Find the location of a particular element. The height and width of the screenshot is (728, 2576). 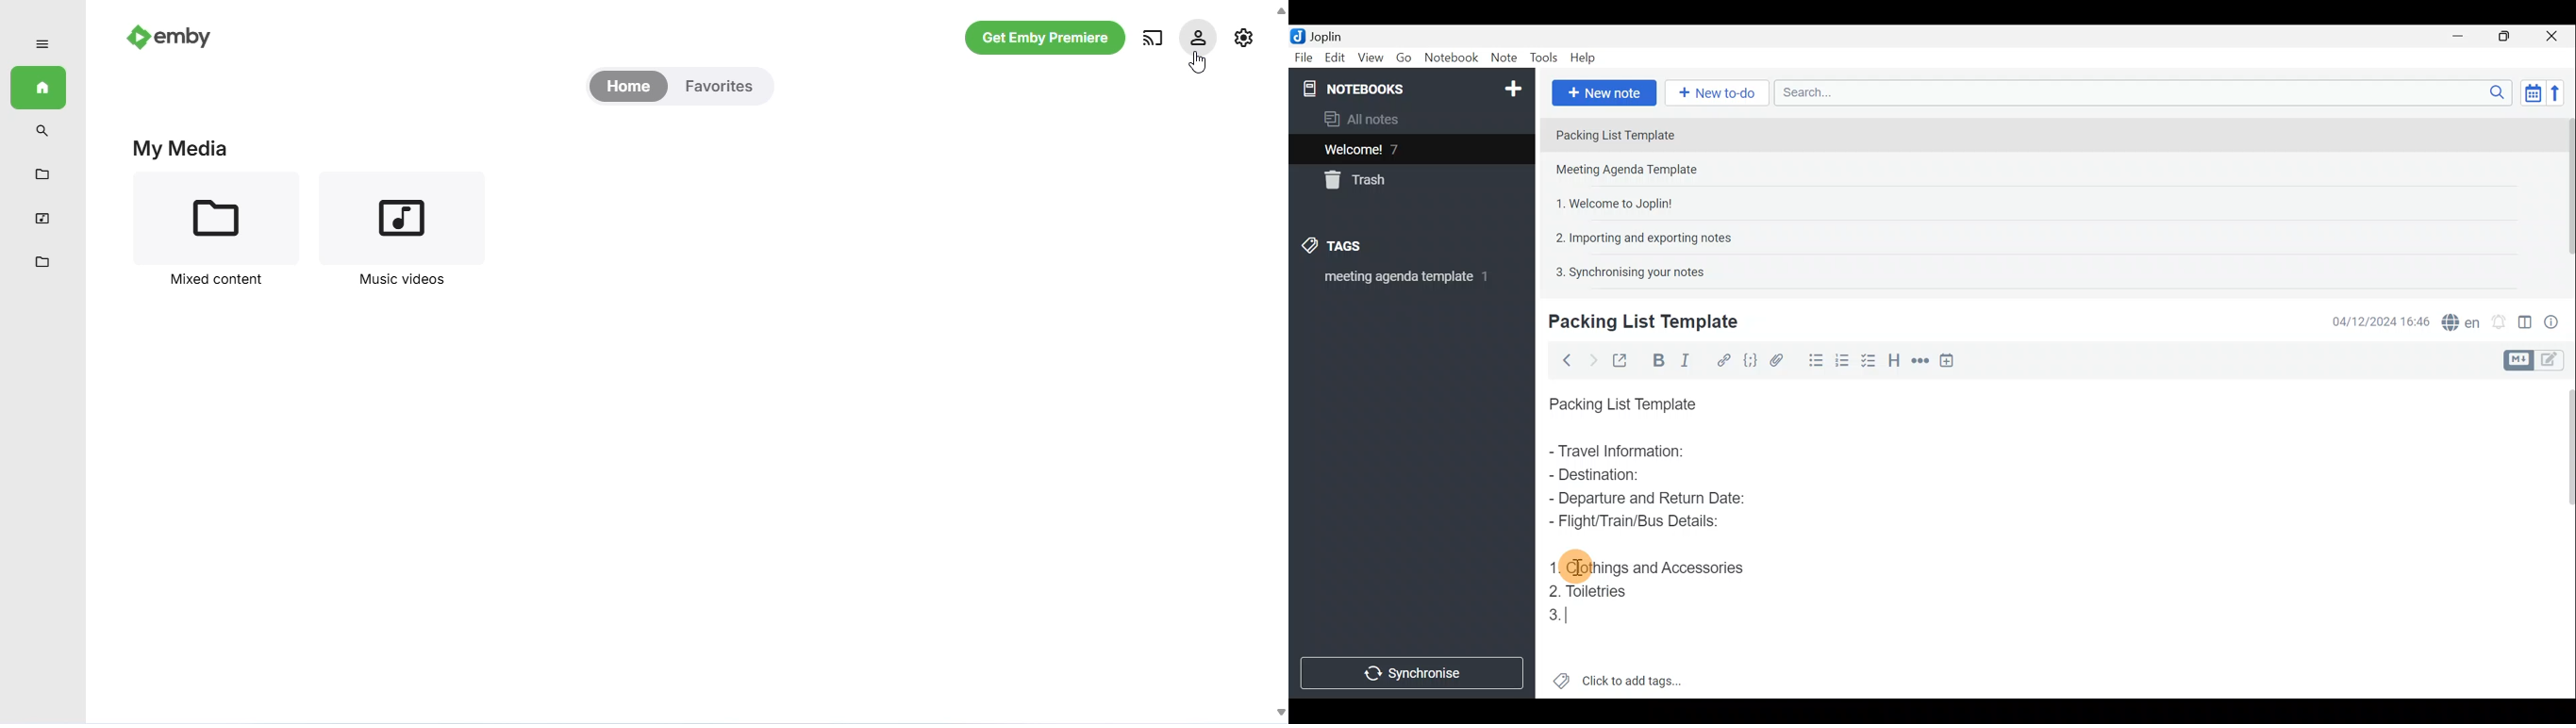

Help is located at coordinates (1585, 59).